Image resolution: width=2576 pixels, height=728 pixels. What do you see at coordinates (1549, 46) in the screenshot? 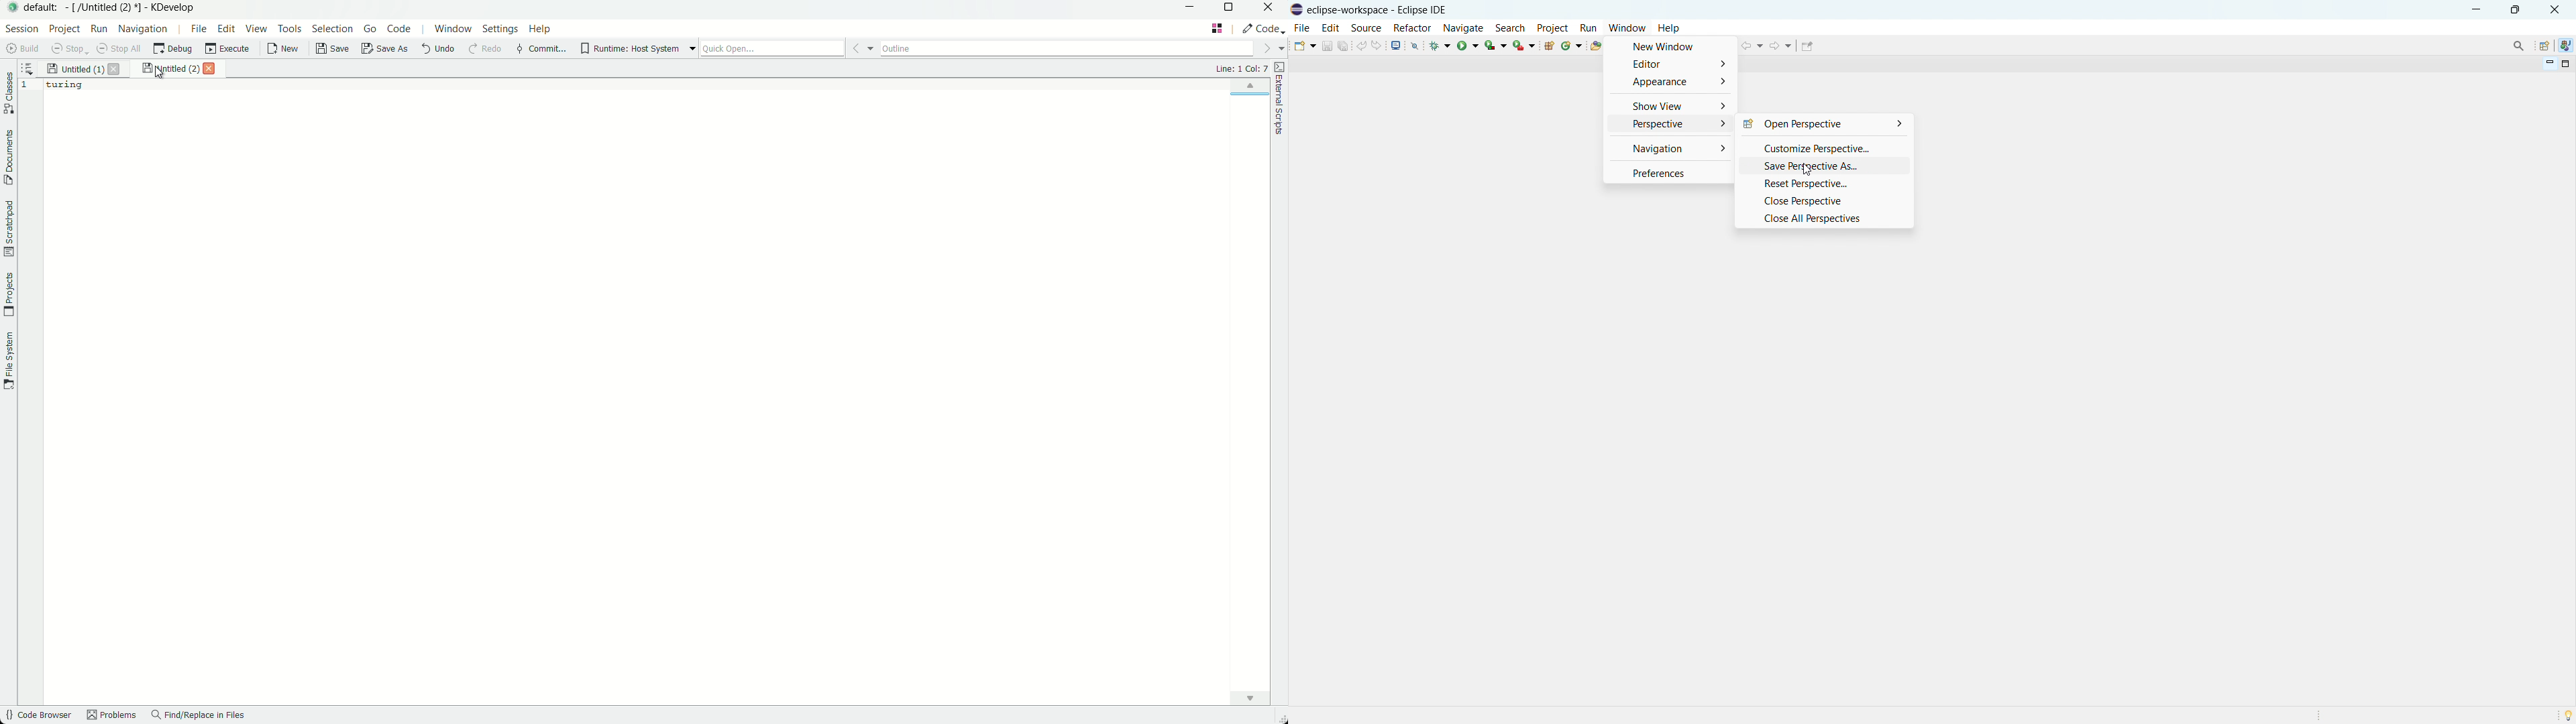
I see `new java package` at bounding box center [1549, 46].